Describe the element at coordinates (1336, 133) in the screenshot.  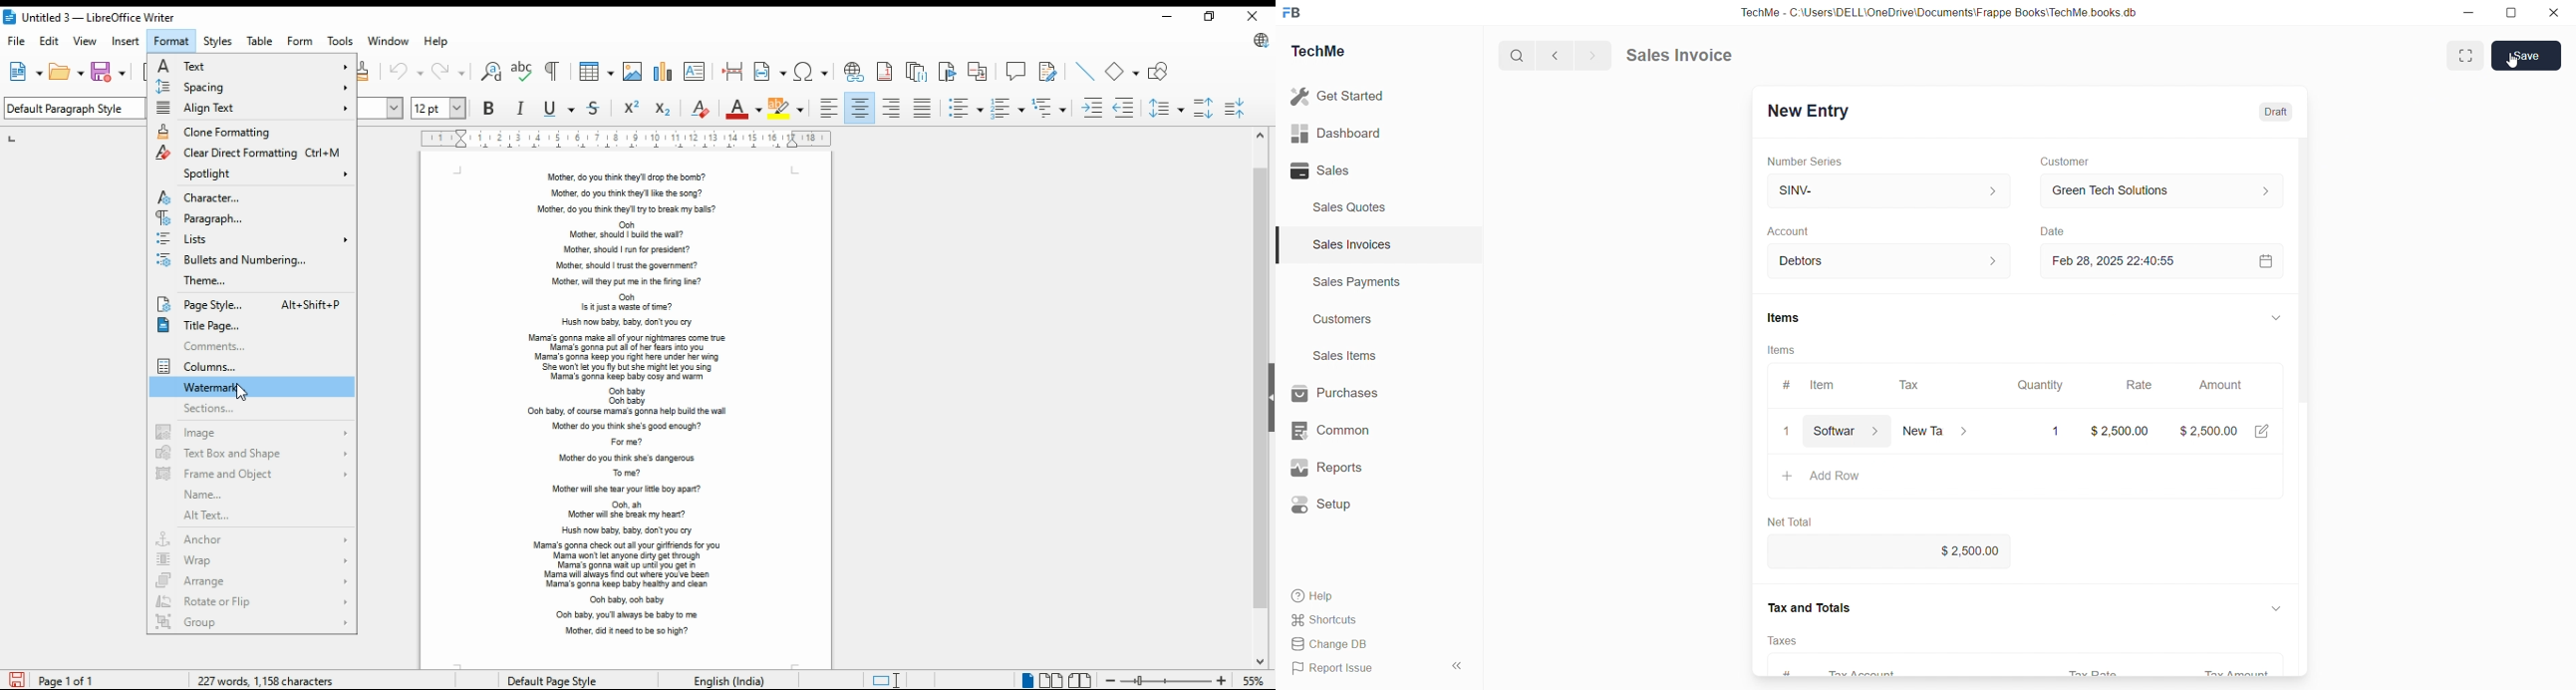
I see `Dashboard` at that location.